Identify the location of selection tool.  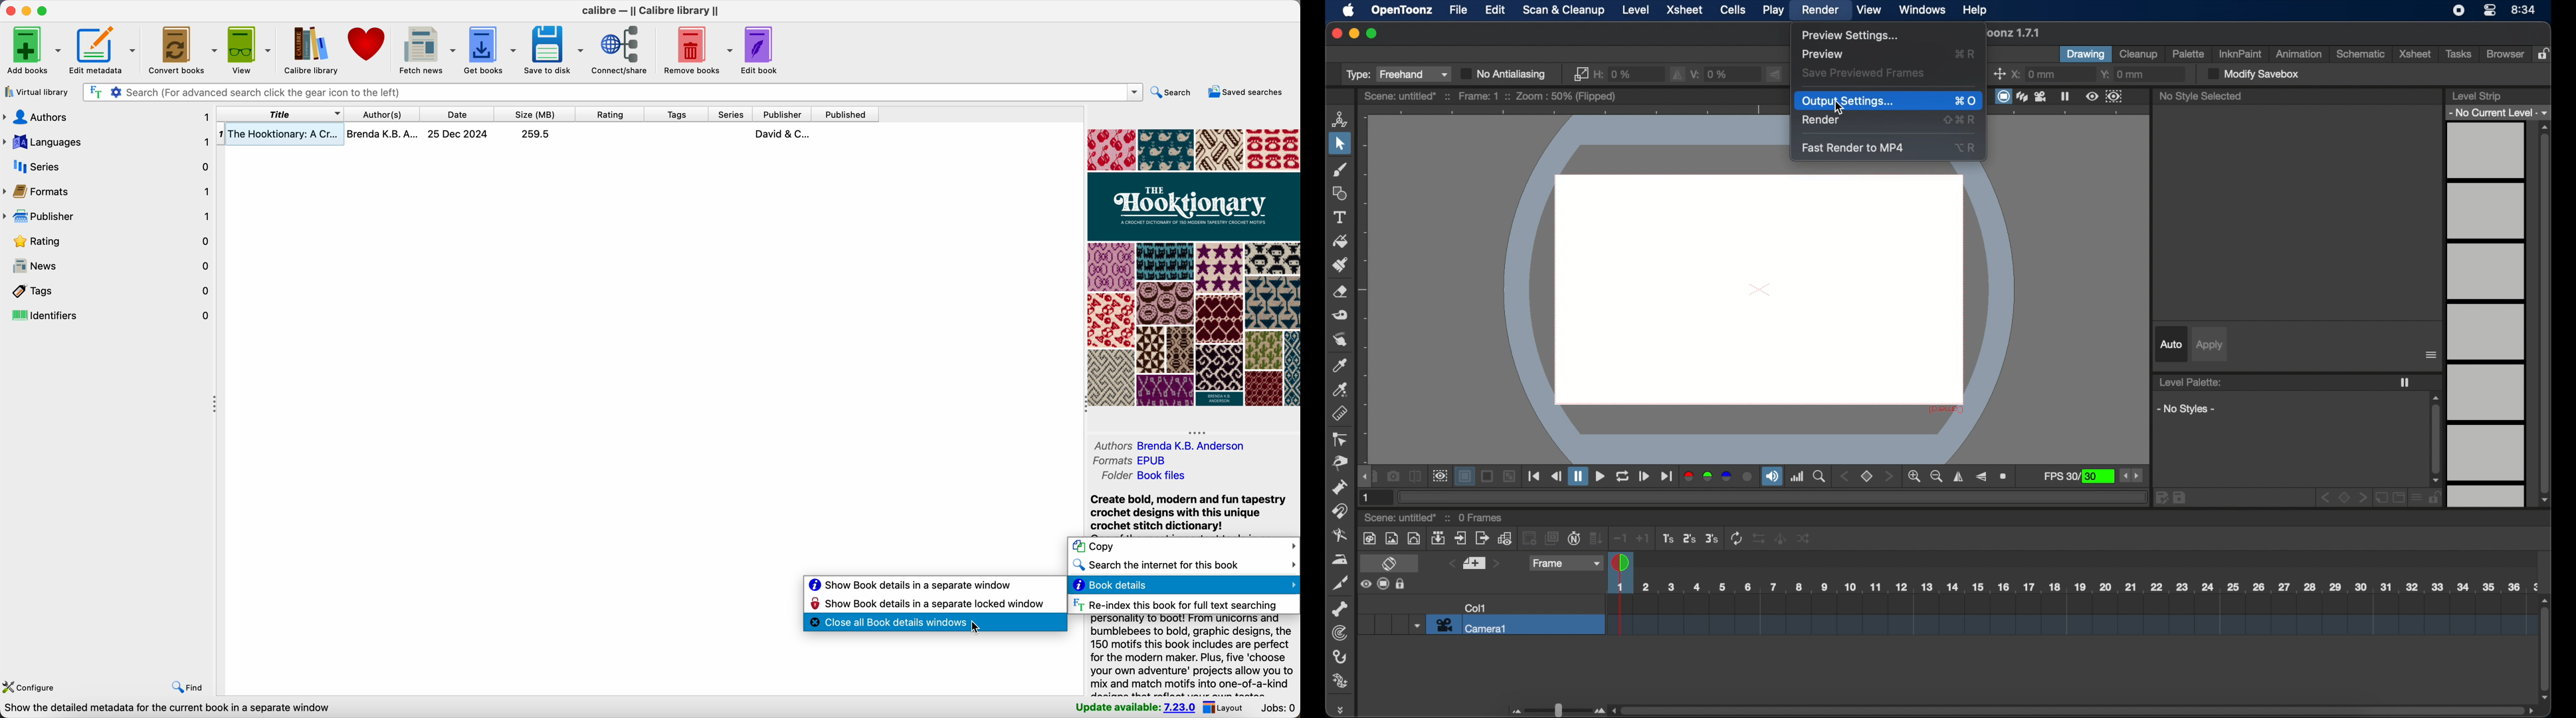
(1339, 144).